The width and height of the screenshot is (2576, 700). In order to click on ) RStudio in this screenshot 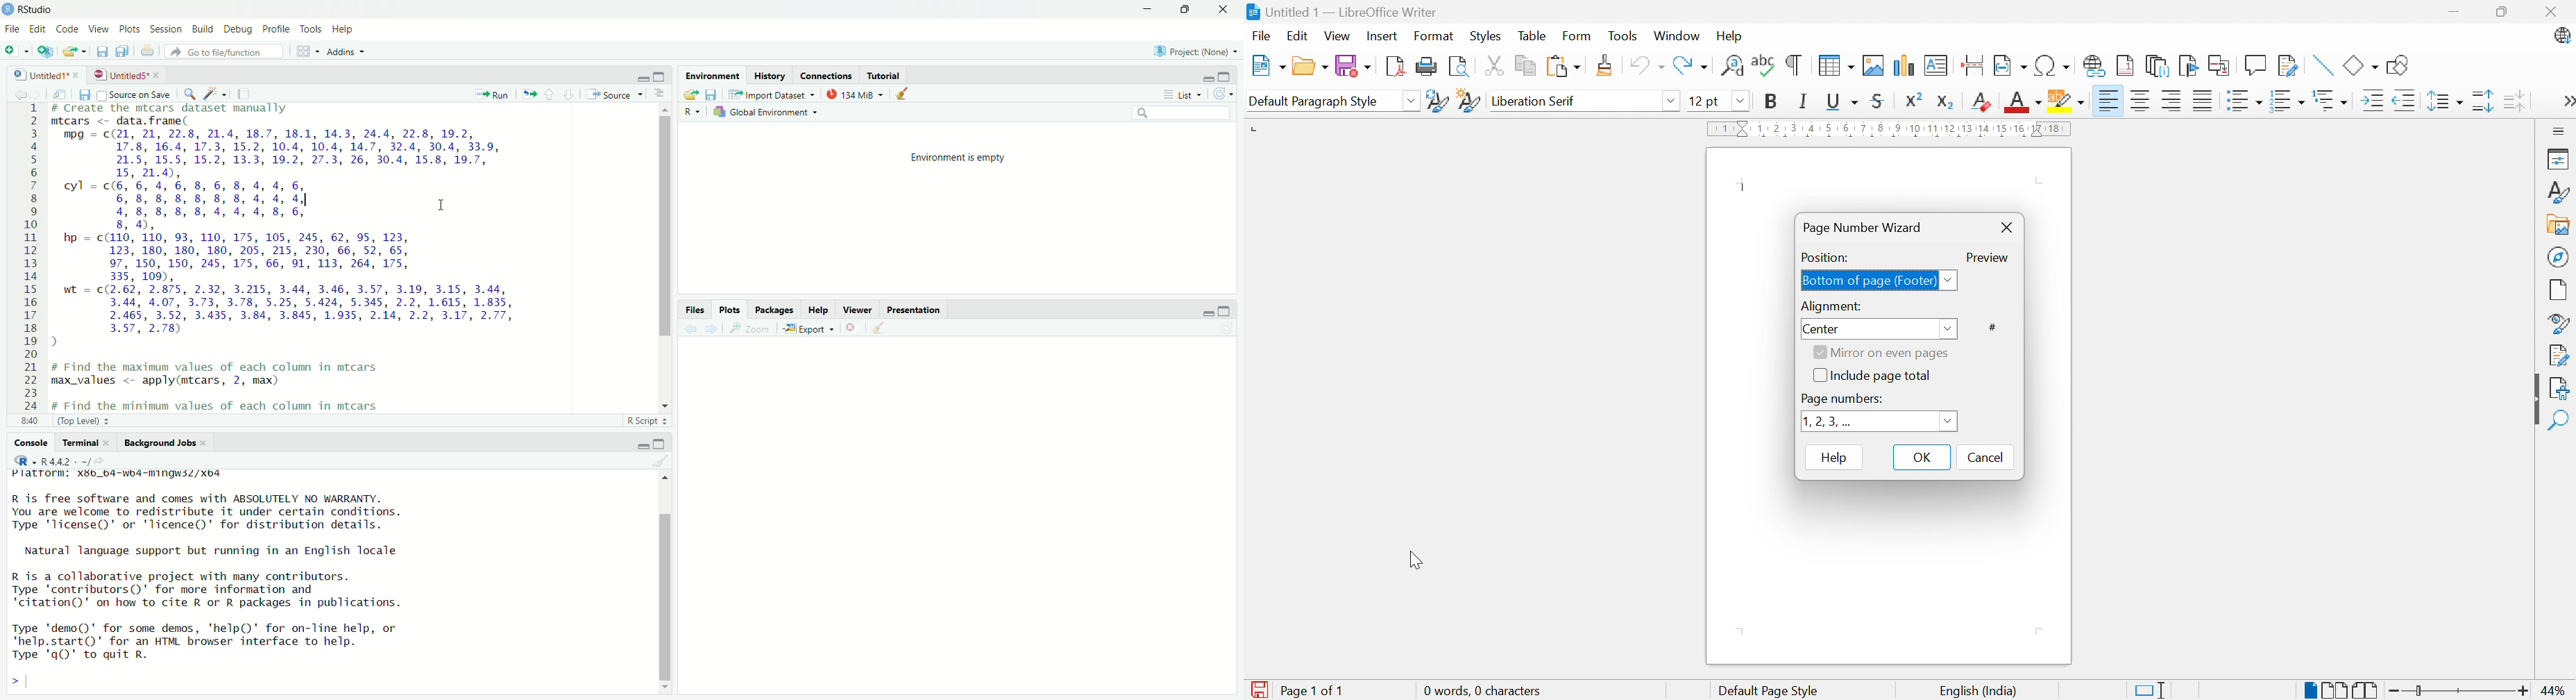, I will do `click(31, 8)`.